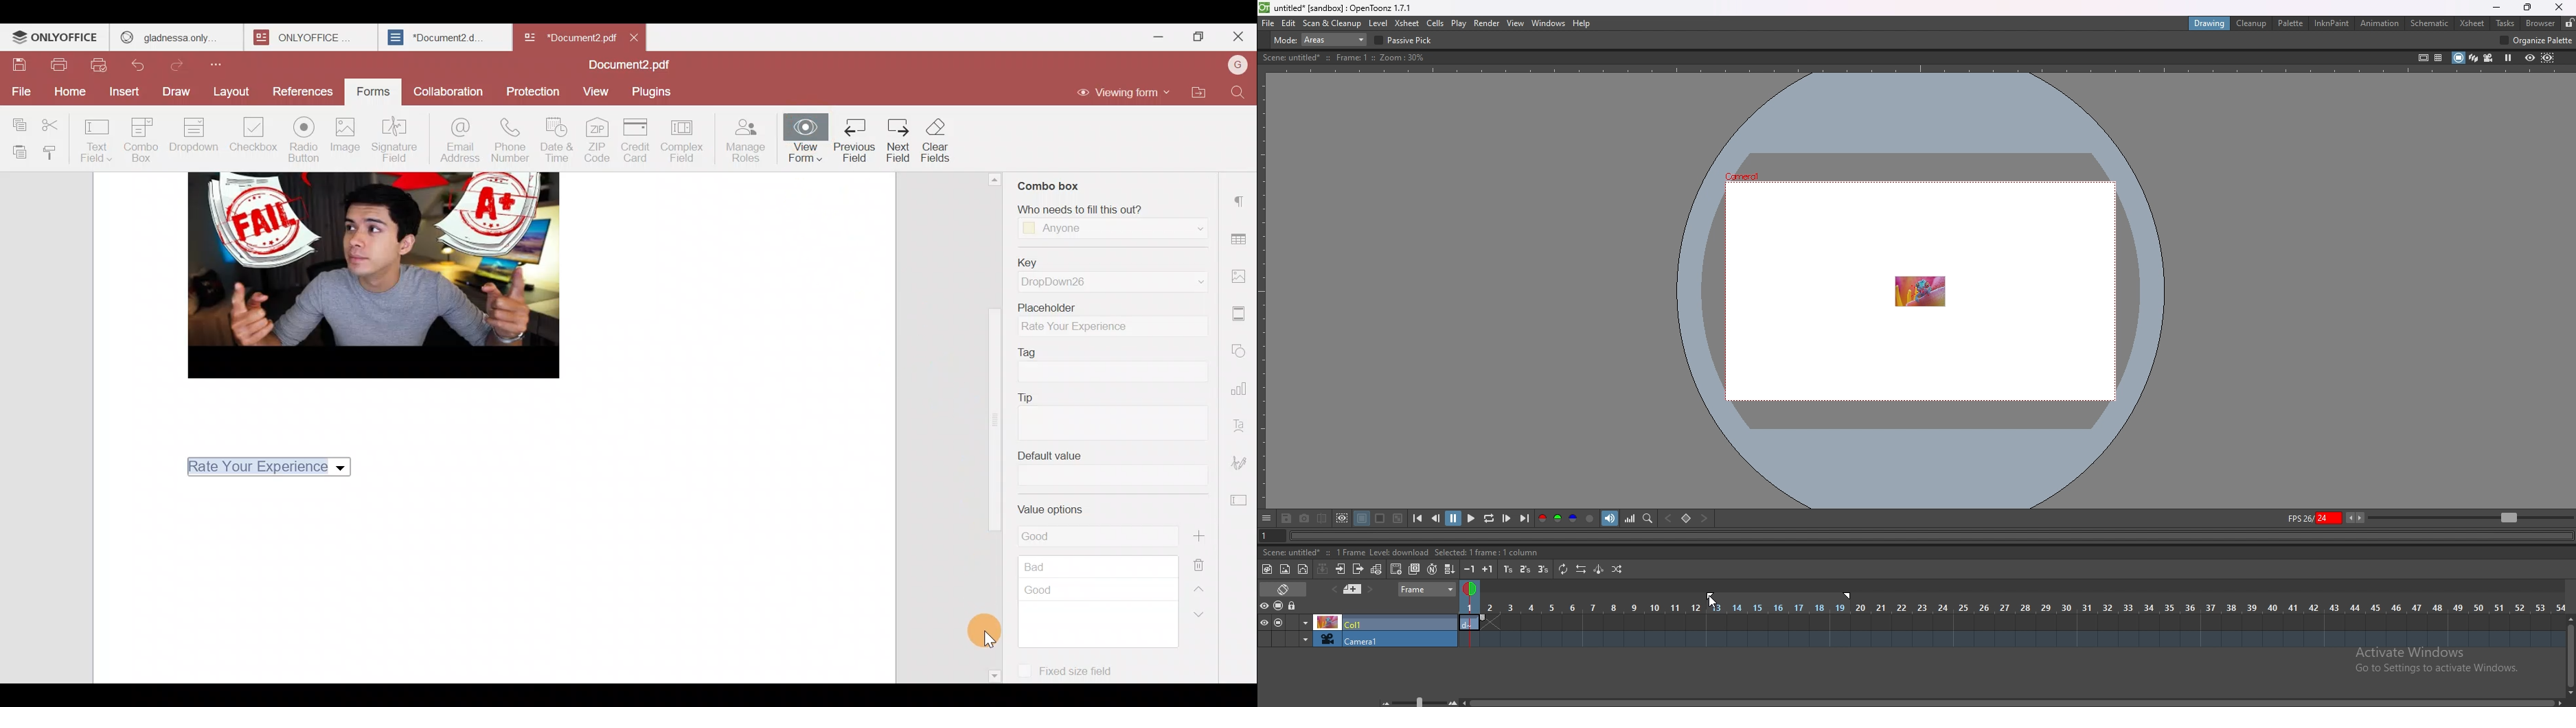  What do you see at coordinates (56, 153) in the screenshot?
I see `Copy style` at bounding box center [56, 153].